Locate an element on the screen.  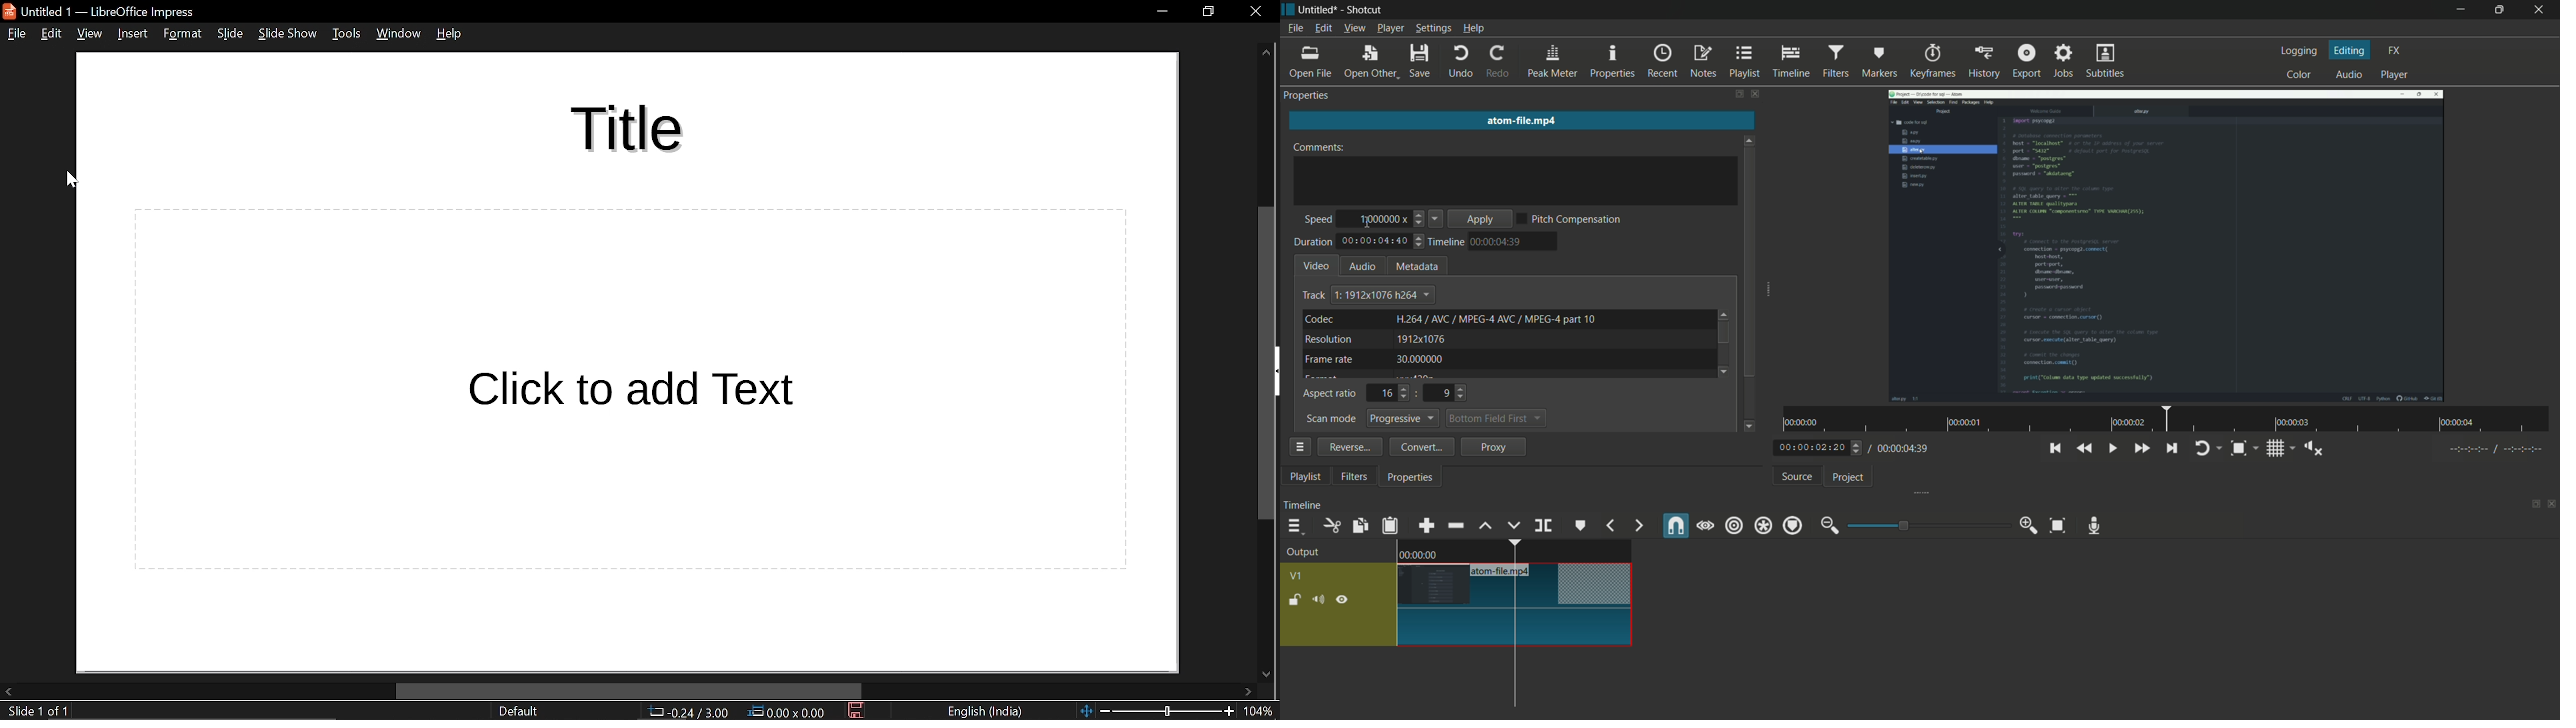
toggle player looping is located at coordinates (2203, 449).